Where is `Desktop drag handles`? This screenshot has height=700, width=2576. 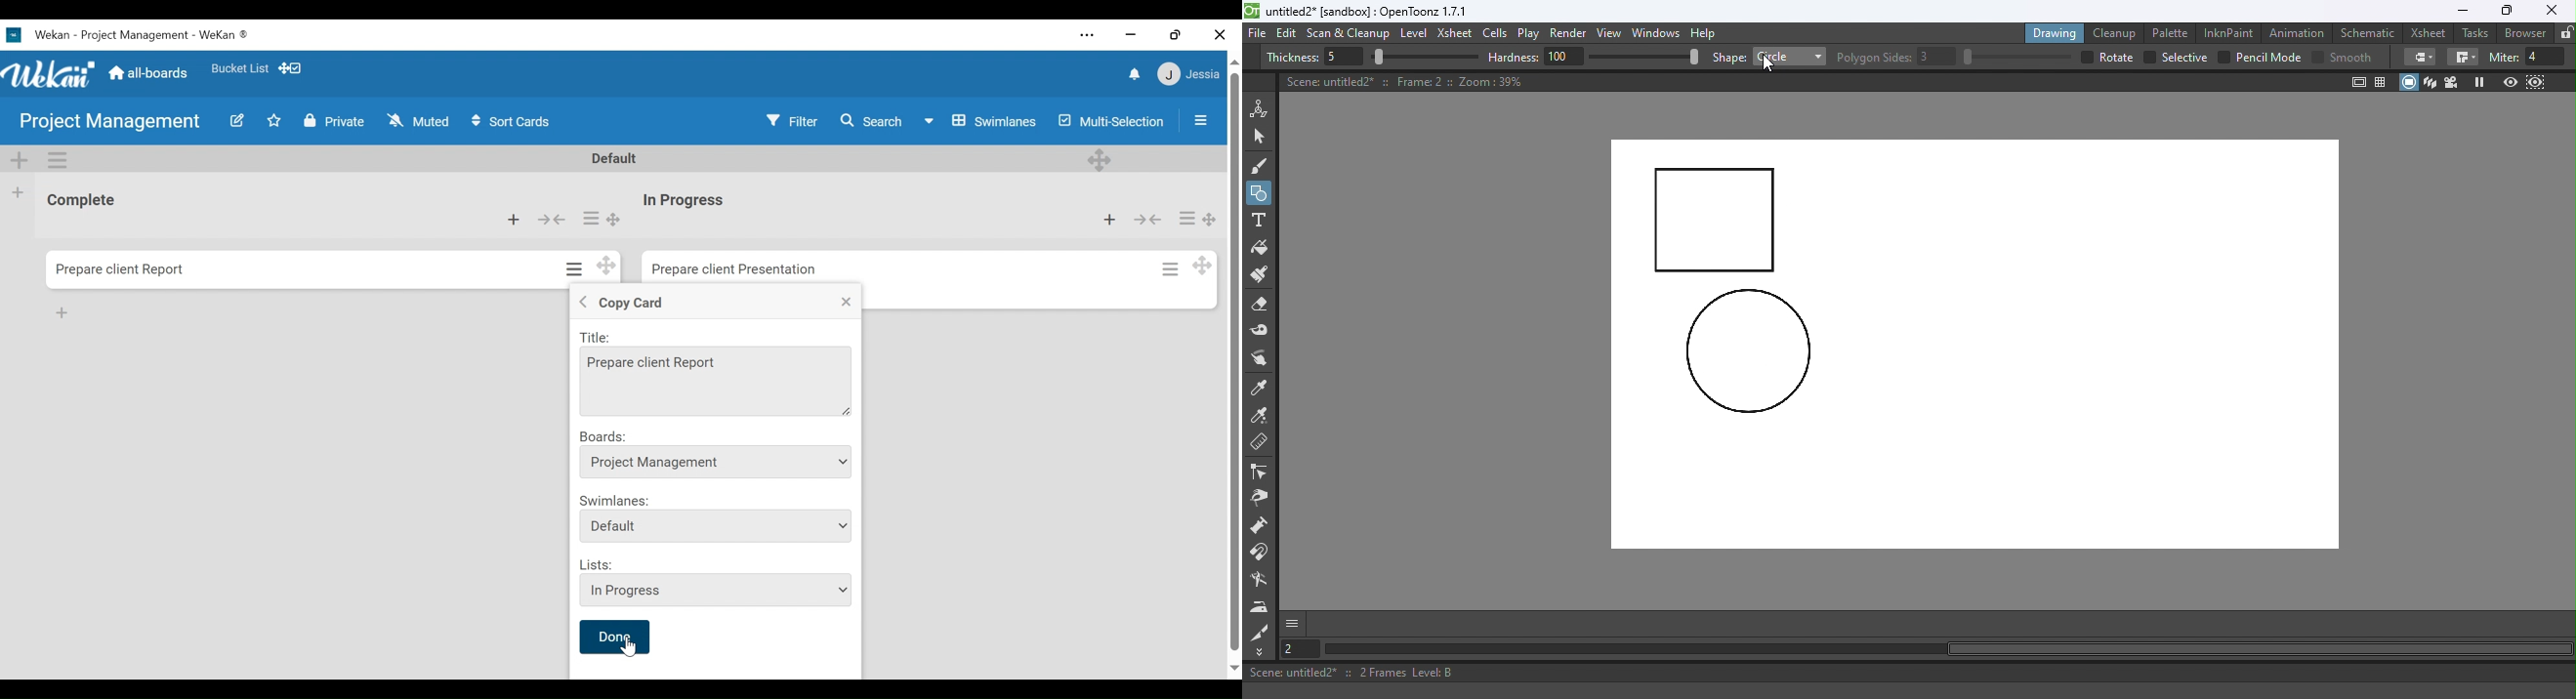 Desktop drag handles is located at coordinates (290, 69).